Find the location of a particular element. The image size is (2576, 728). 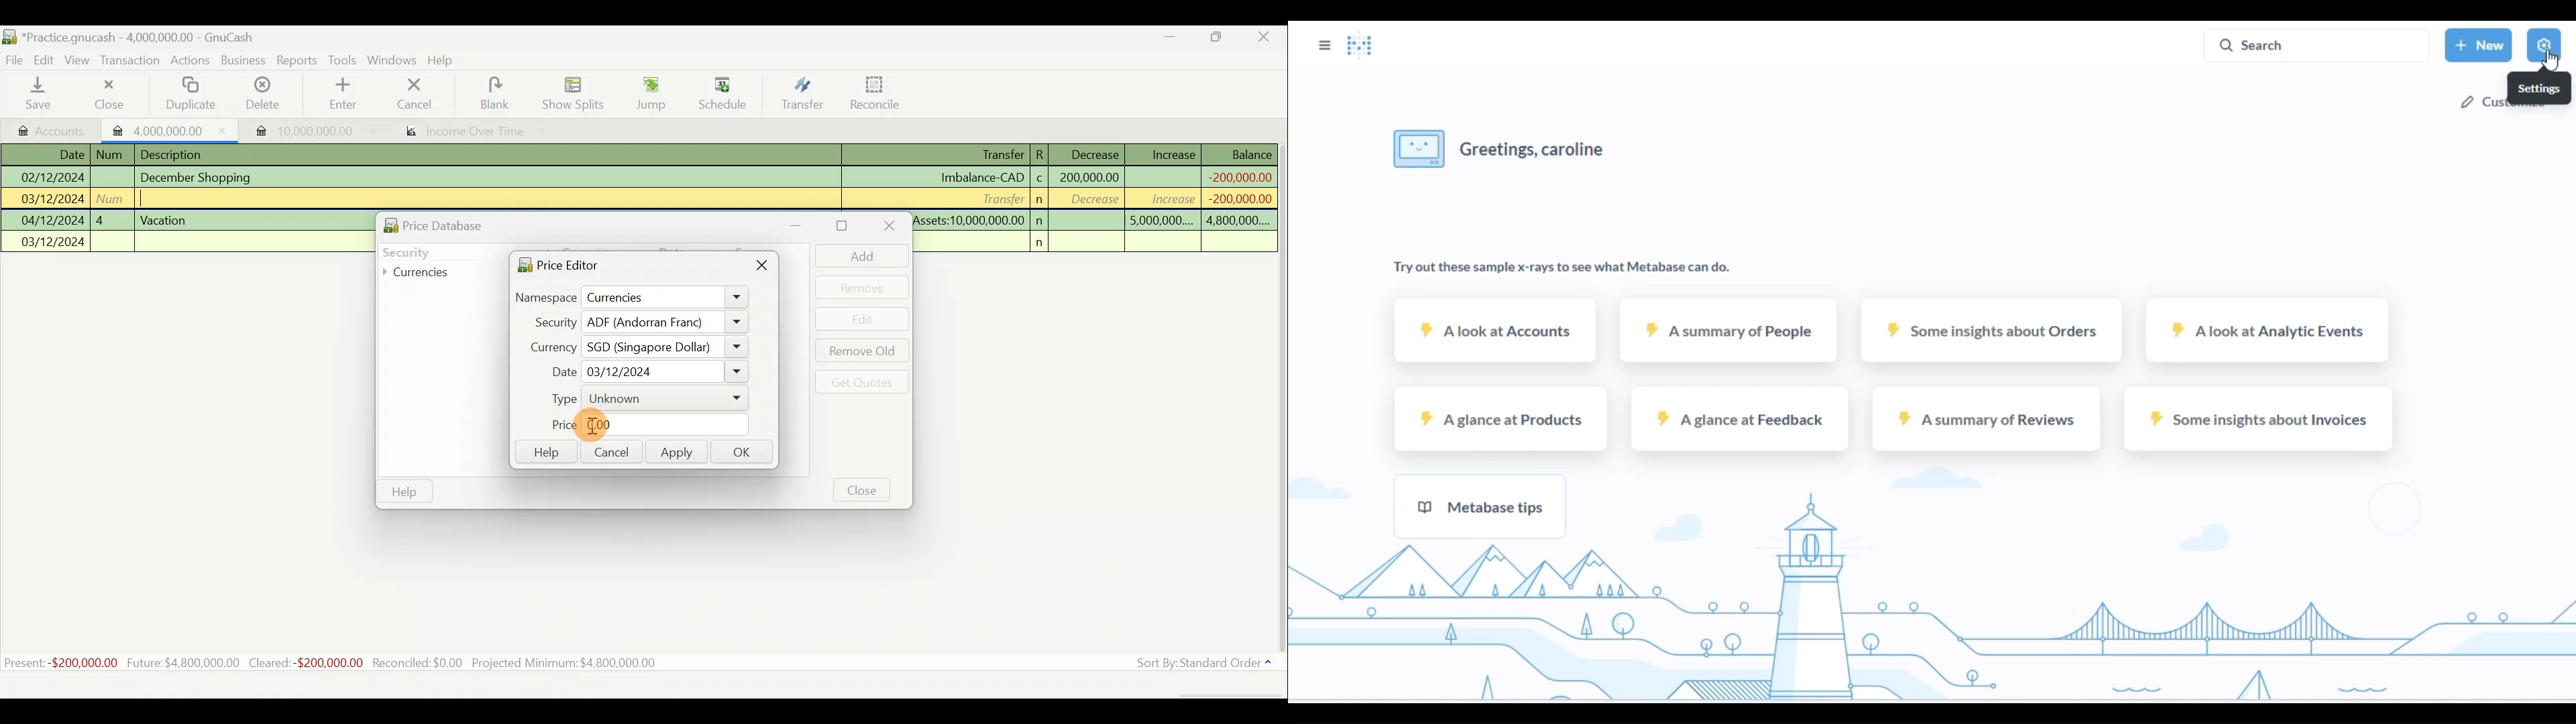

Delete is located at coordinates (264, 94).